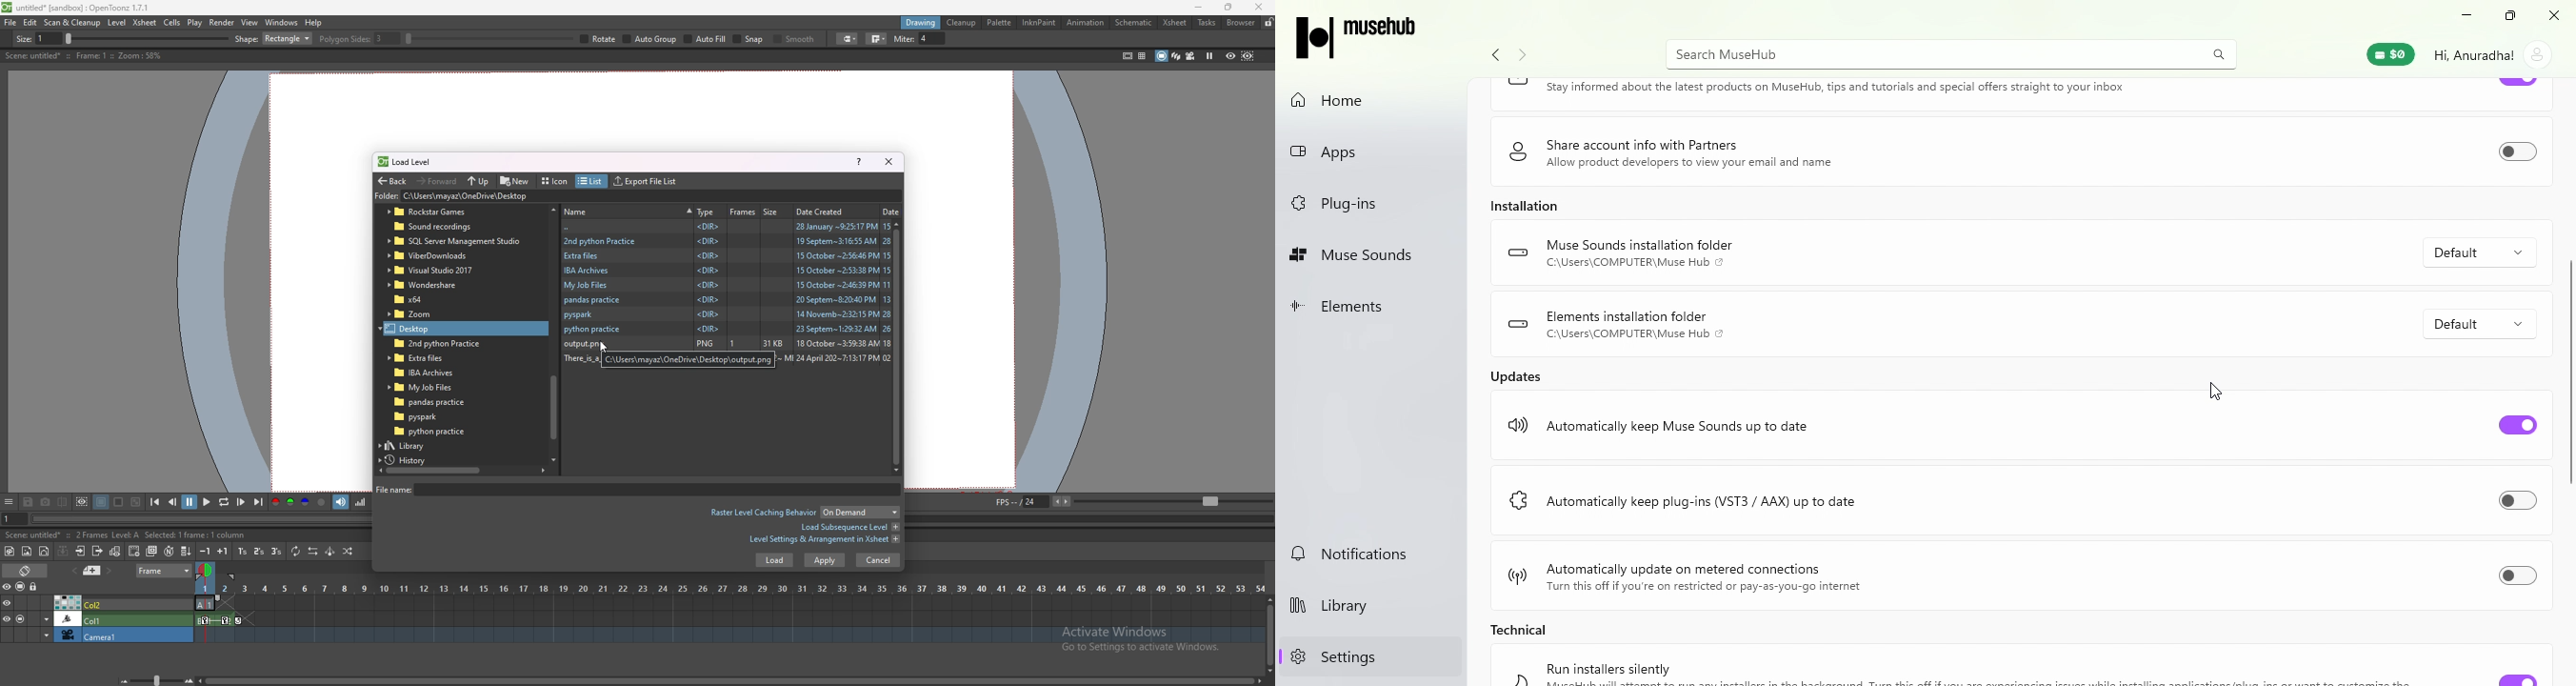 The width and height of the screenshot is (2576, 700). What do you see at coordinates (1517, 84) in the screenshot?
I see `logo` at bounding box center [1517, 84].